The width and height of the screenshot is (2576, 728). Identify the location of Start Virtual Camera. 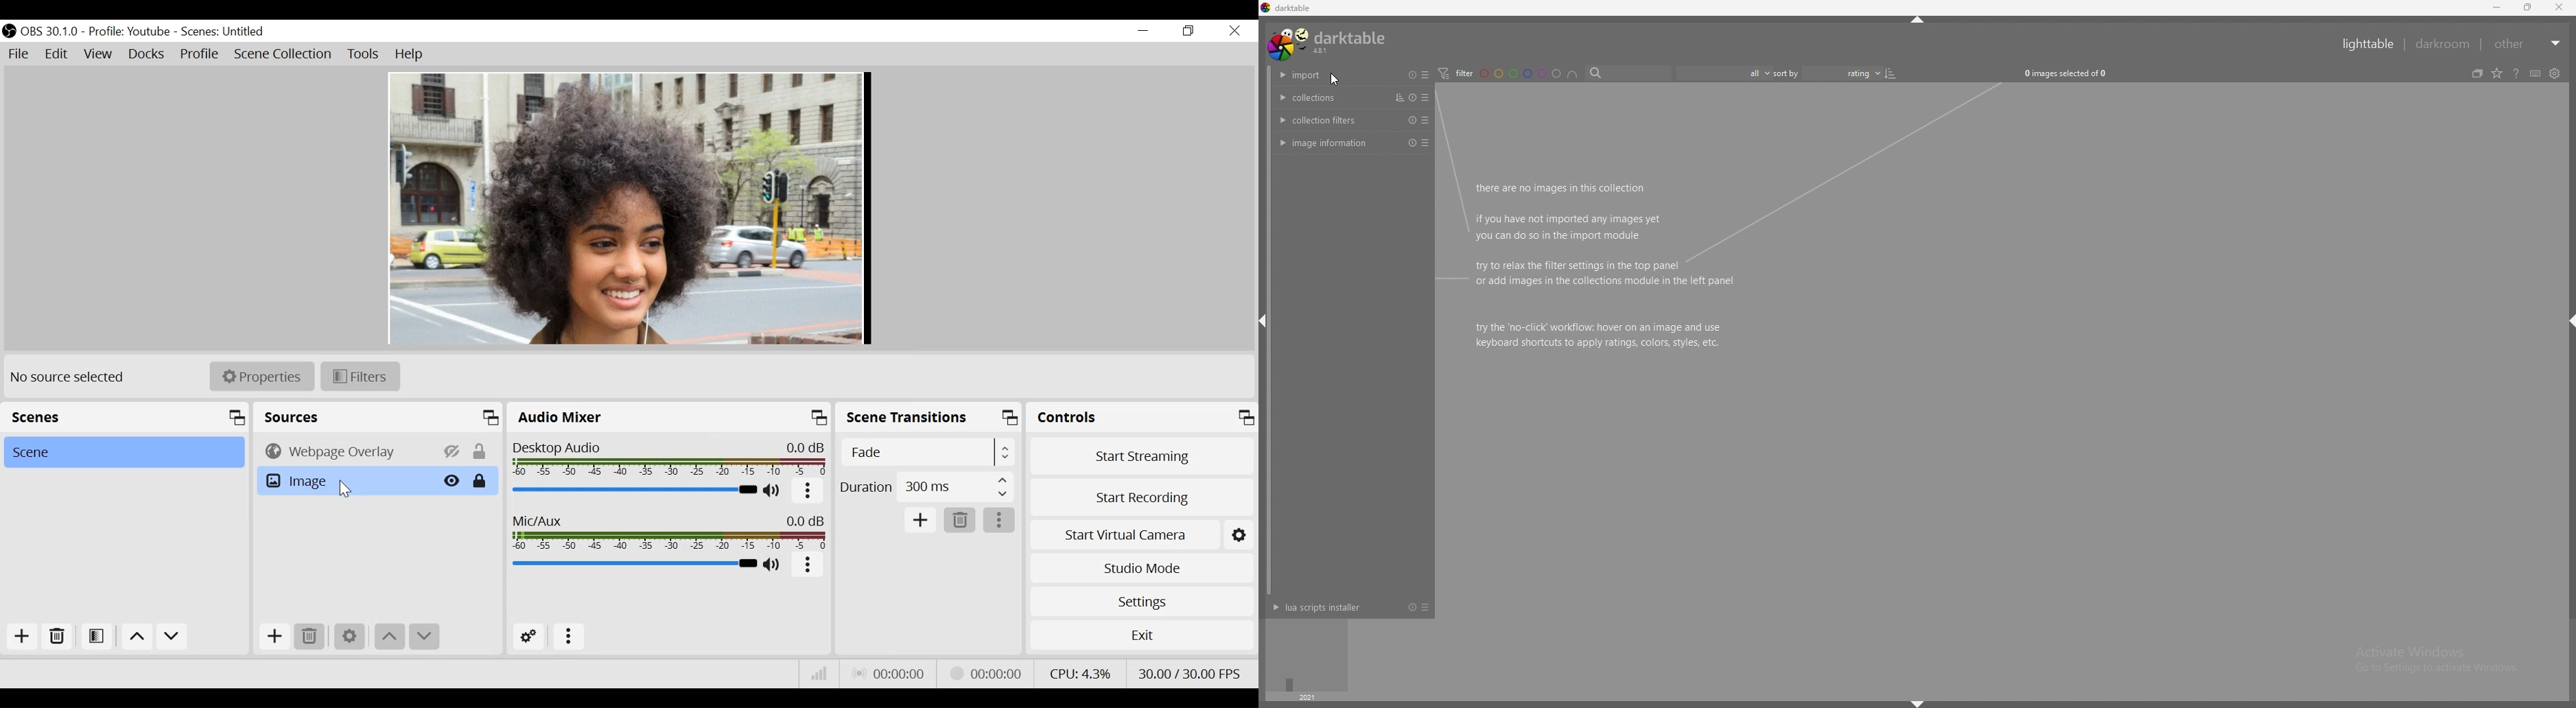
(1124, 536).